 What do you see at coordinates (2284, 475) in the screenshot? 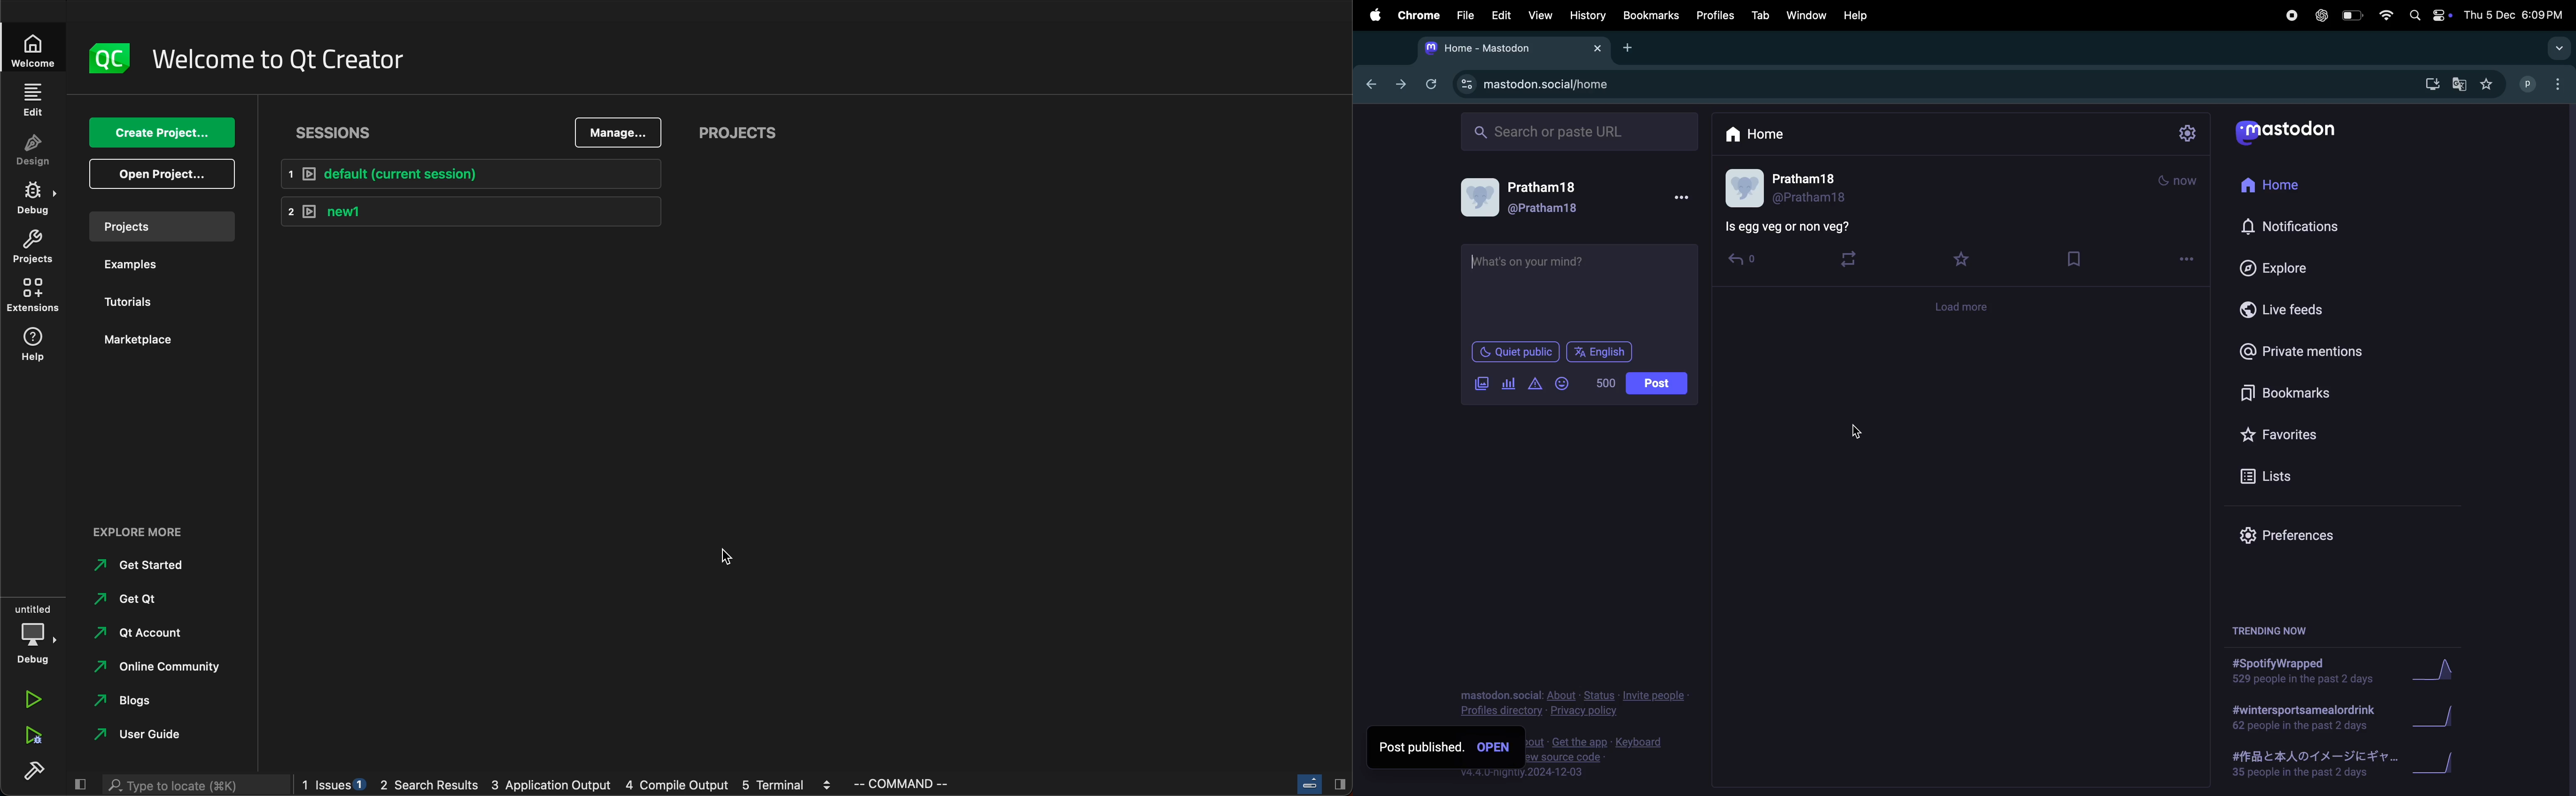
I see `lists` at bounding box center [2284, 475].